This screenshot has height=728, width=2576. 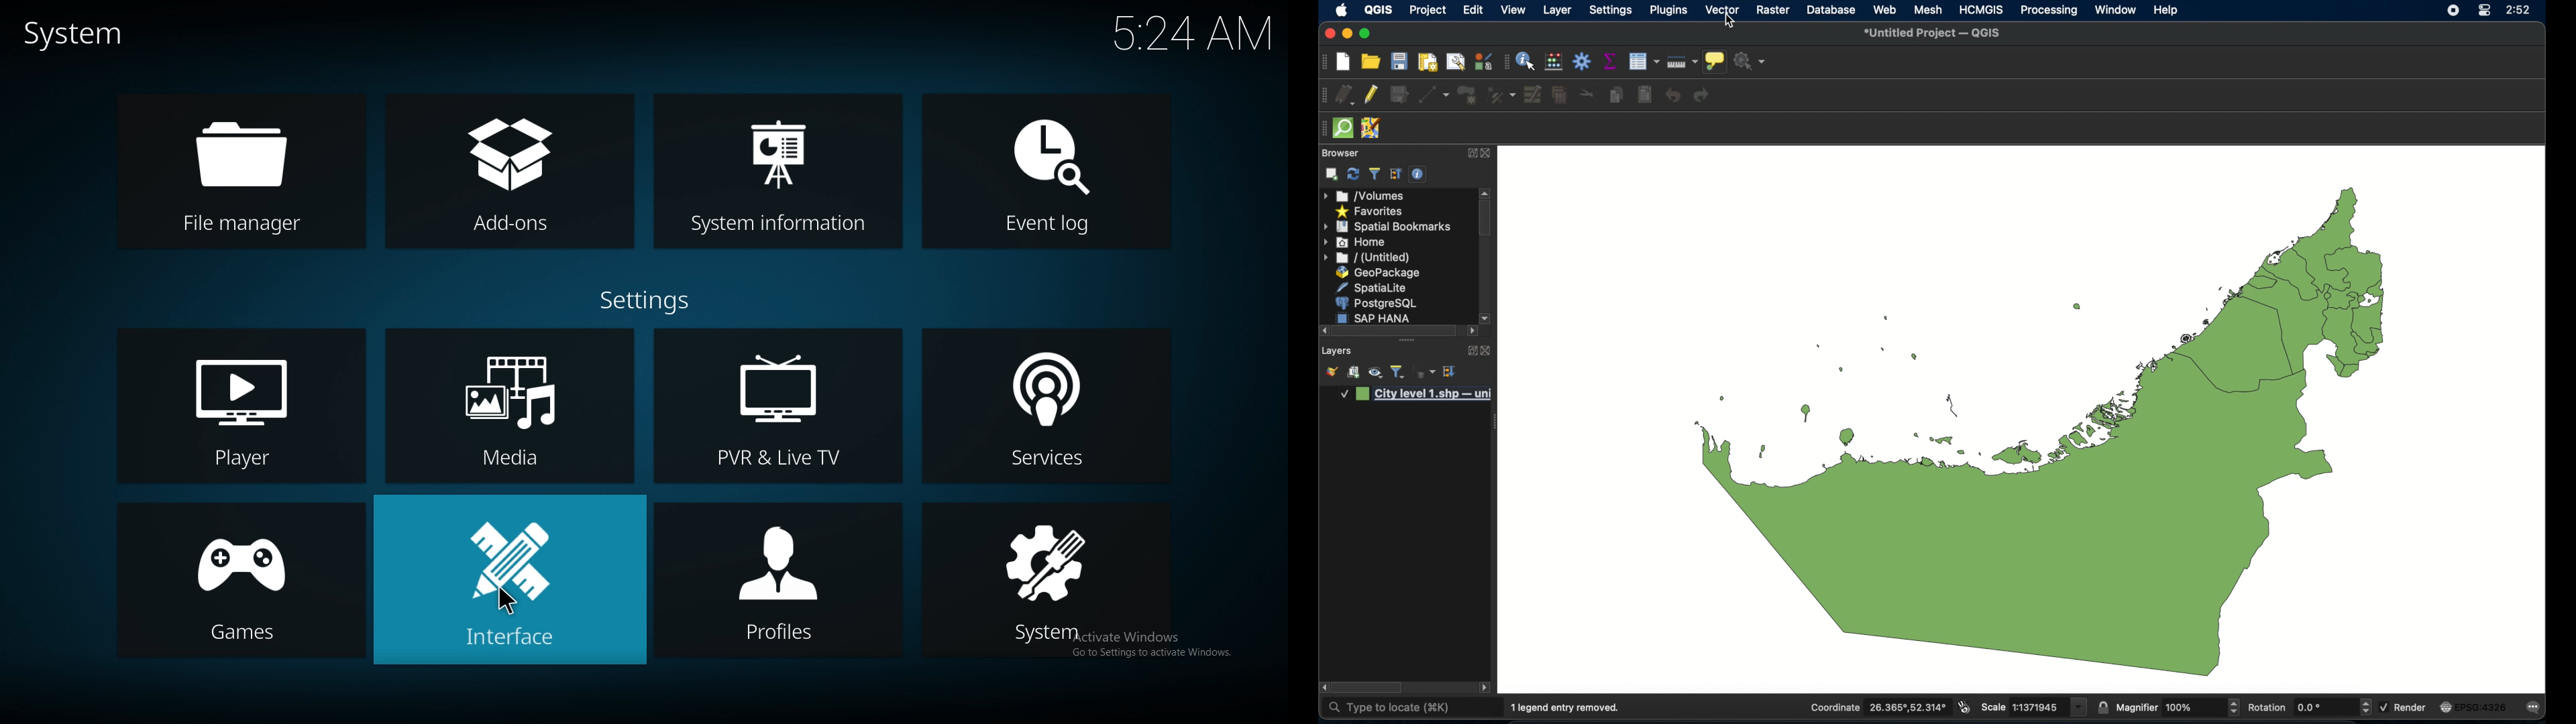 What do you see at coordinates (1417, 395) in the screenshot?
I see `layer 1` at bounding box center [1417, 395].